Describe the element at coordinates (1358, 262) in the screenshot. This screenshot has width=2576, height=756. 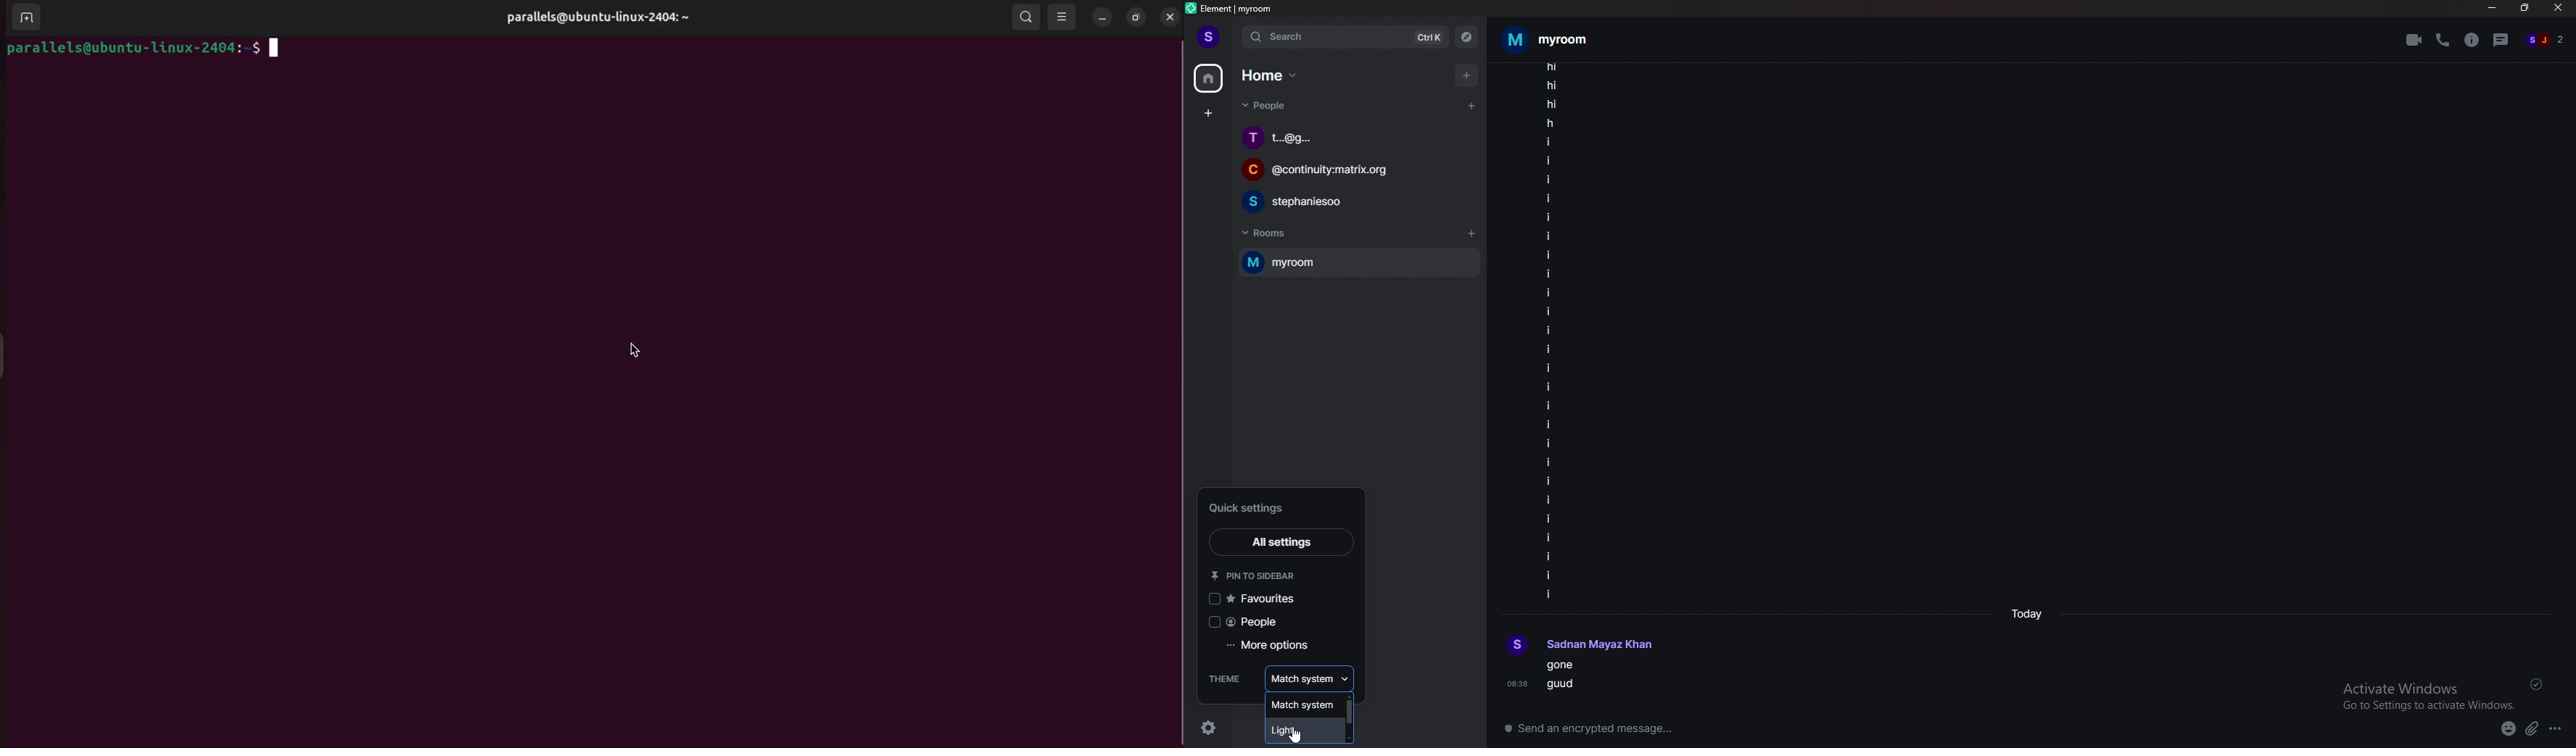
I see `my room` at that location.